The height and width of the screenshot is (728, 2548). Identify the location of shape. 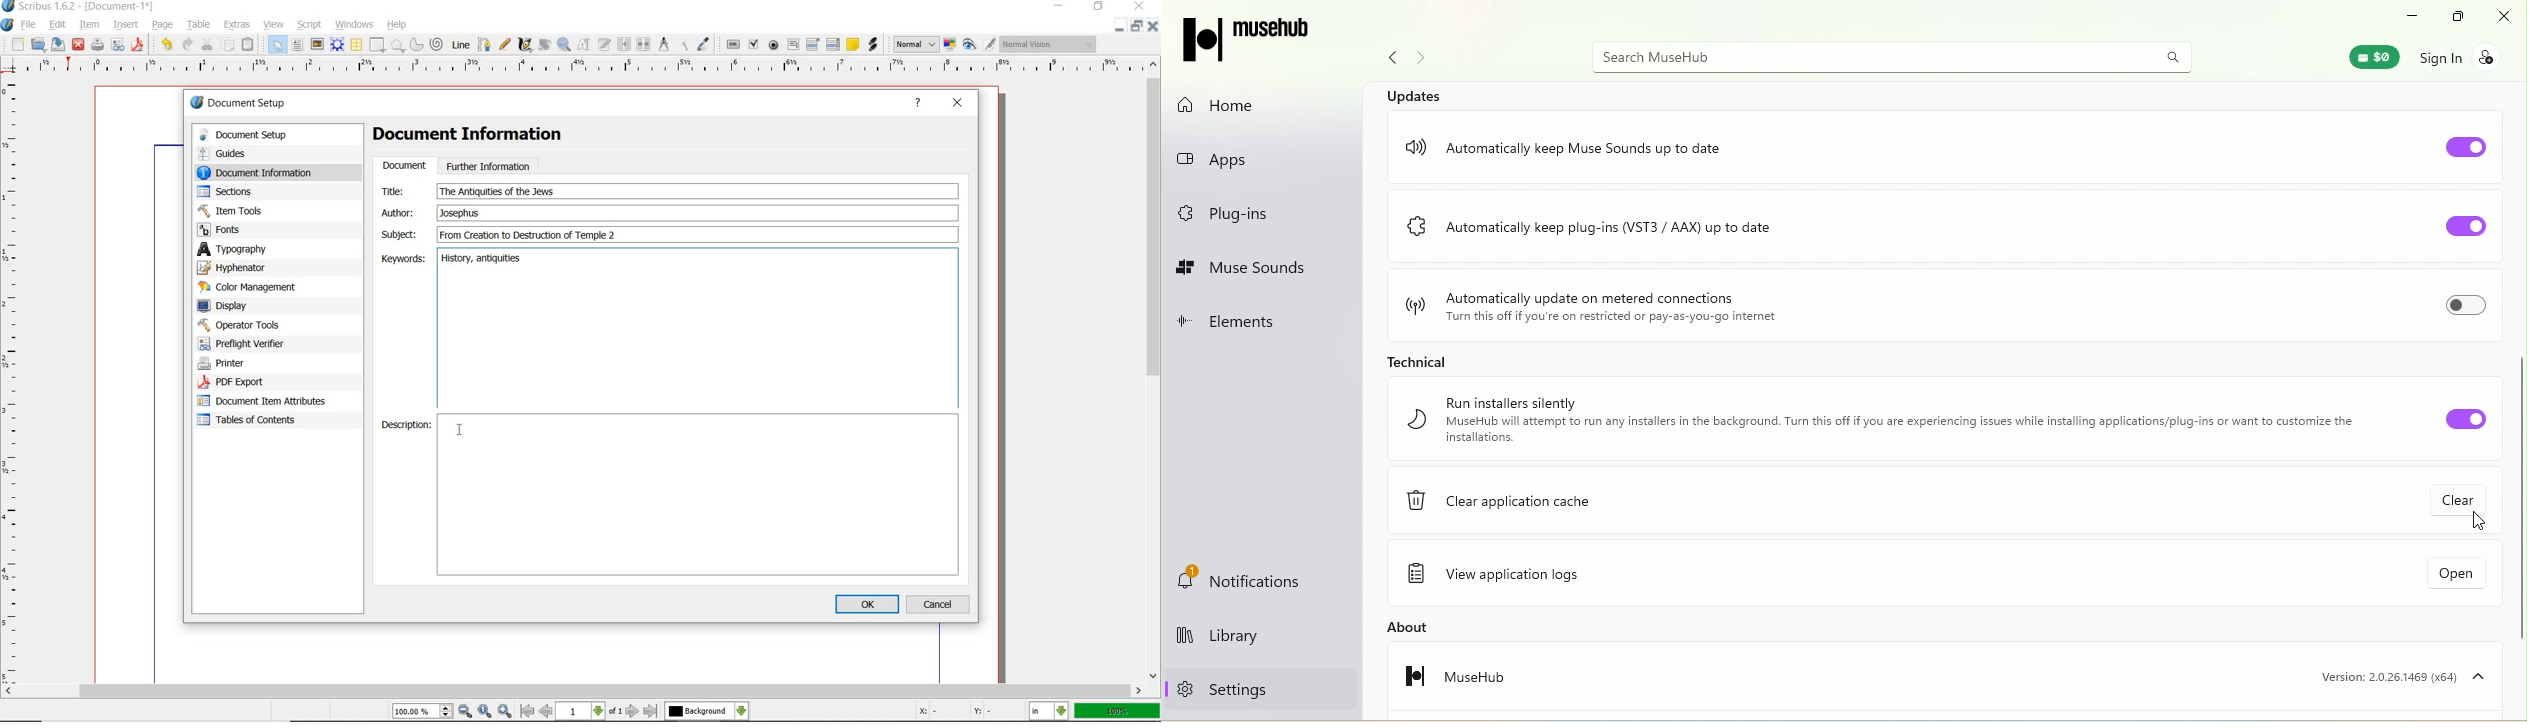
(378, 44).